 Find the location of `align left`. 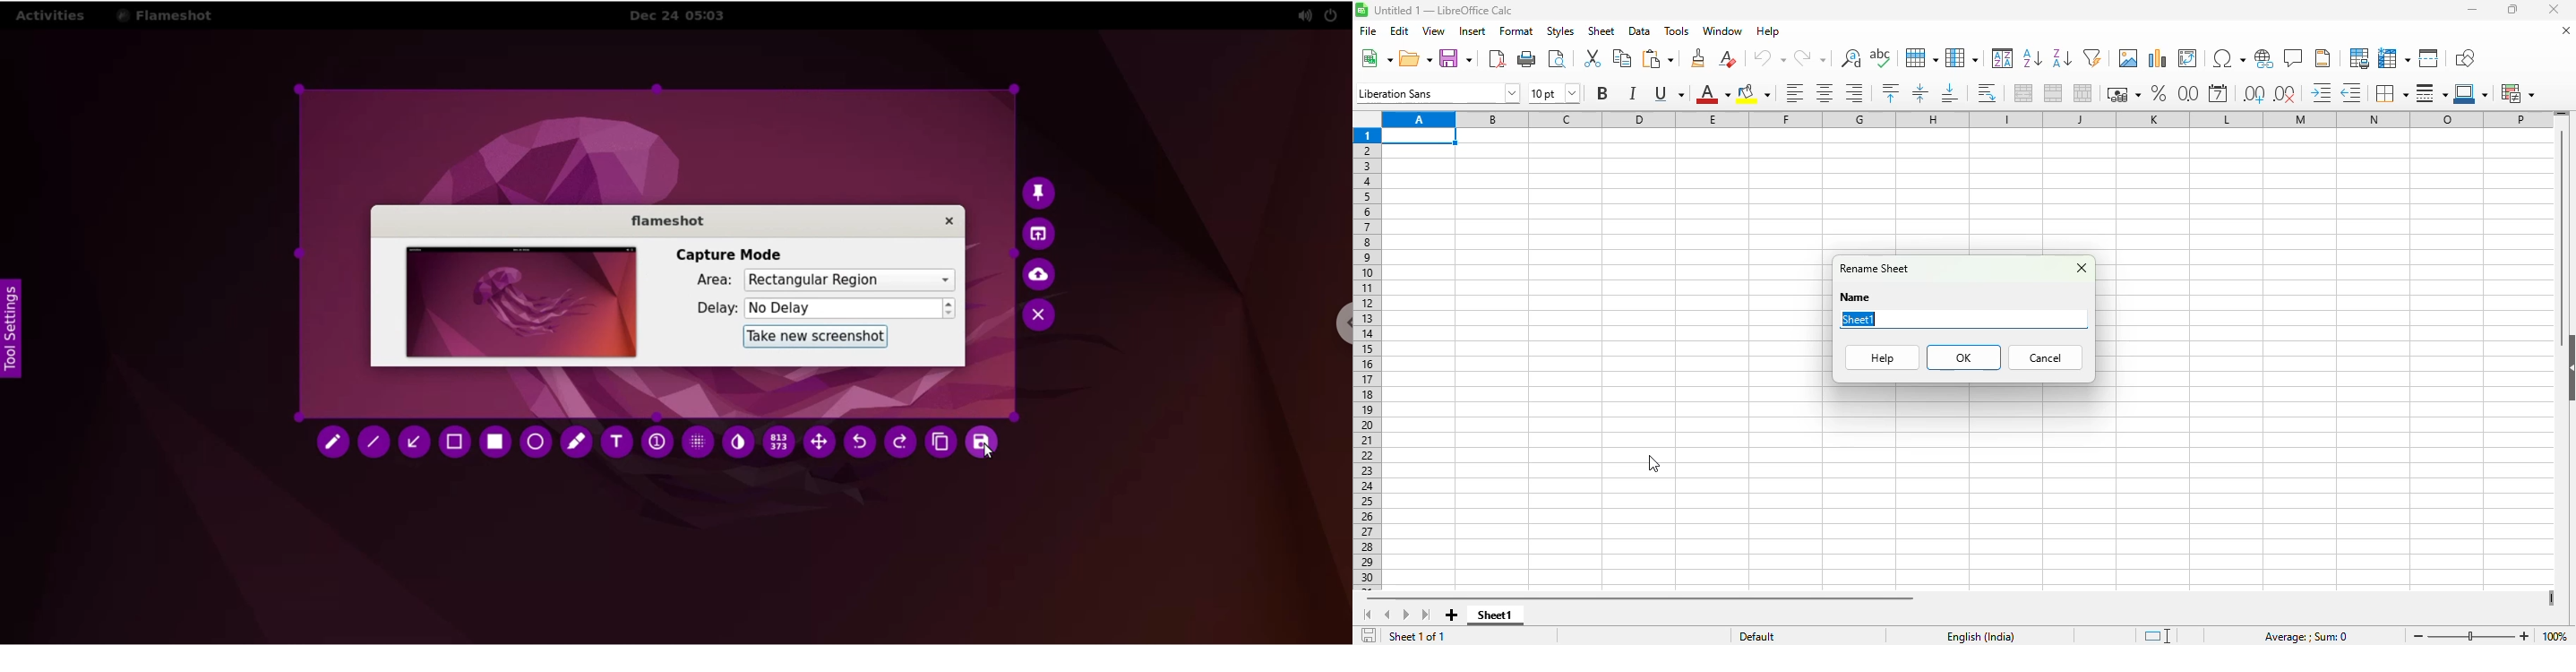

align left is located at coordinates (1796, 93).